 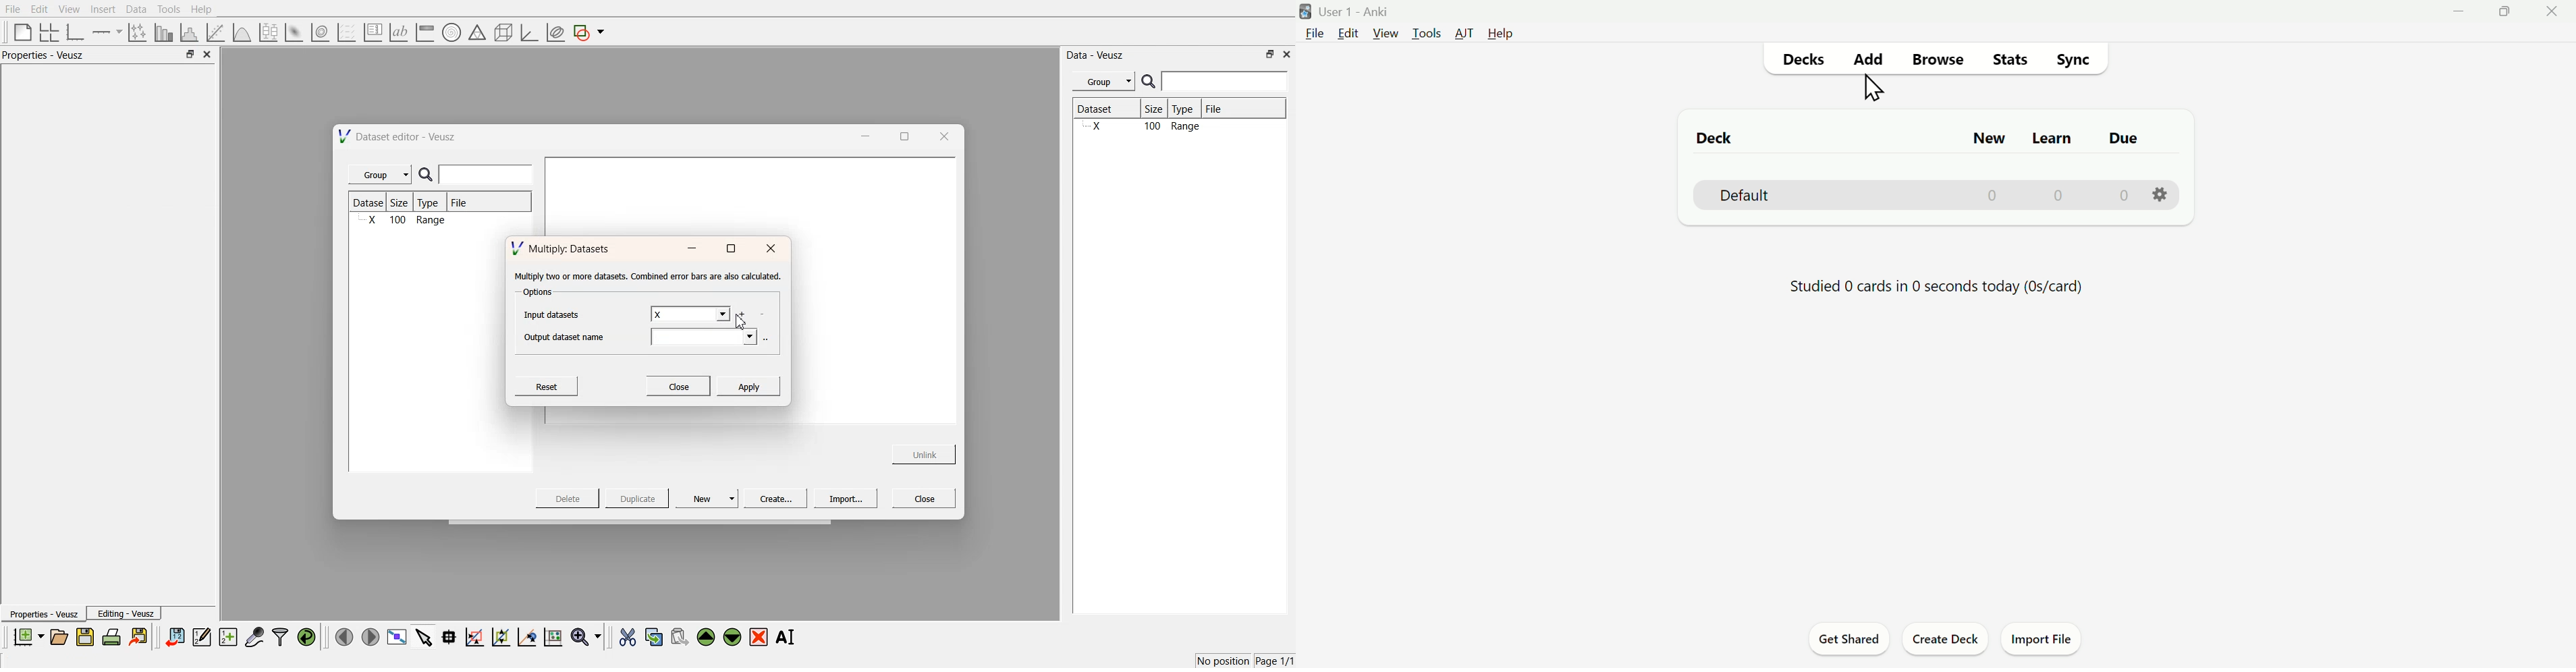 I want to click on AT, so click(x=1459, y=32).